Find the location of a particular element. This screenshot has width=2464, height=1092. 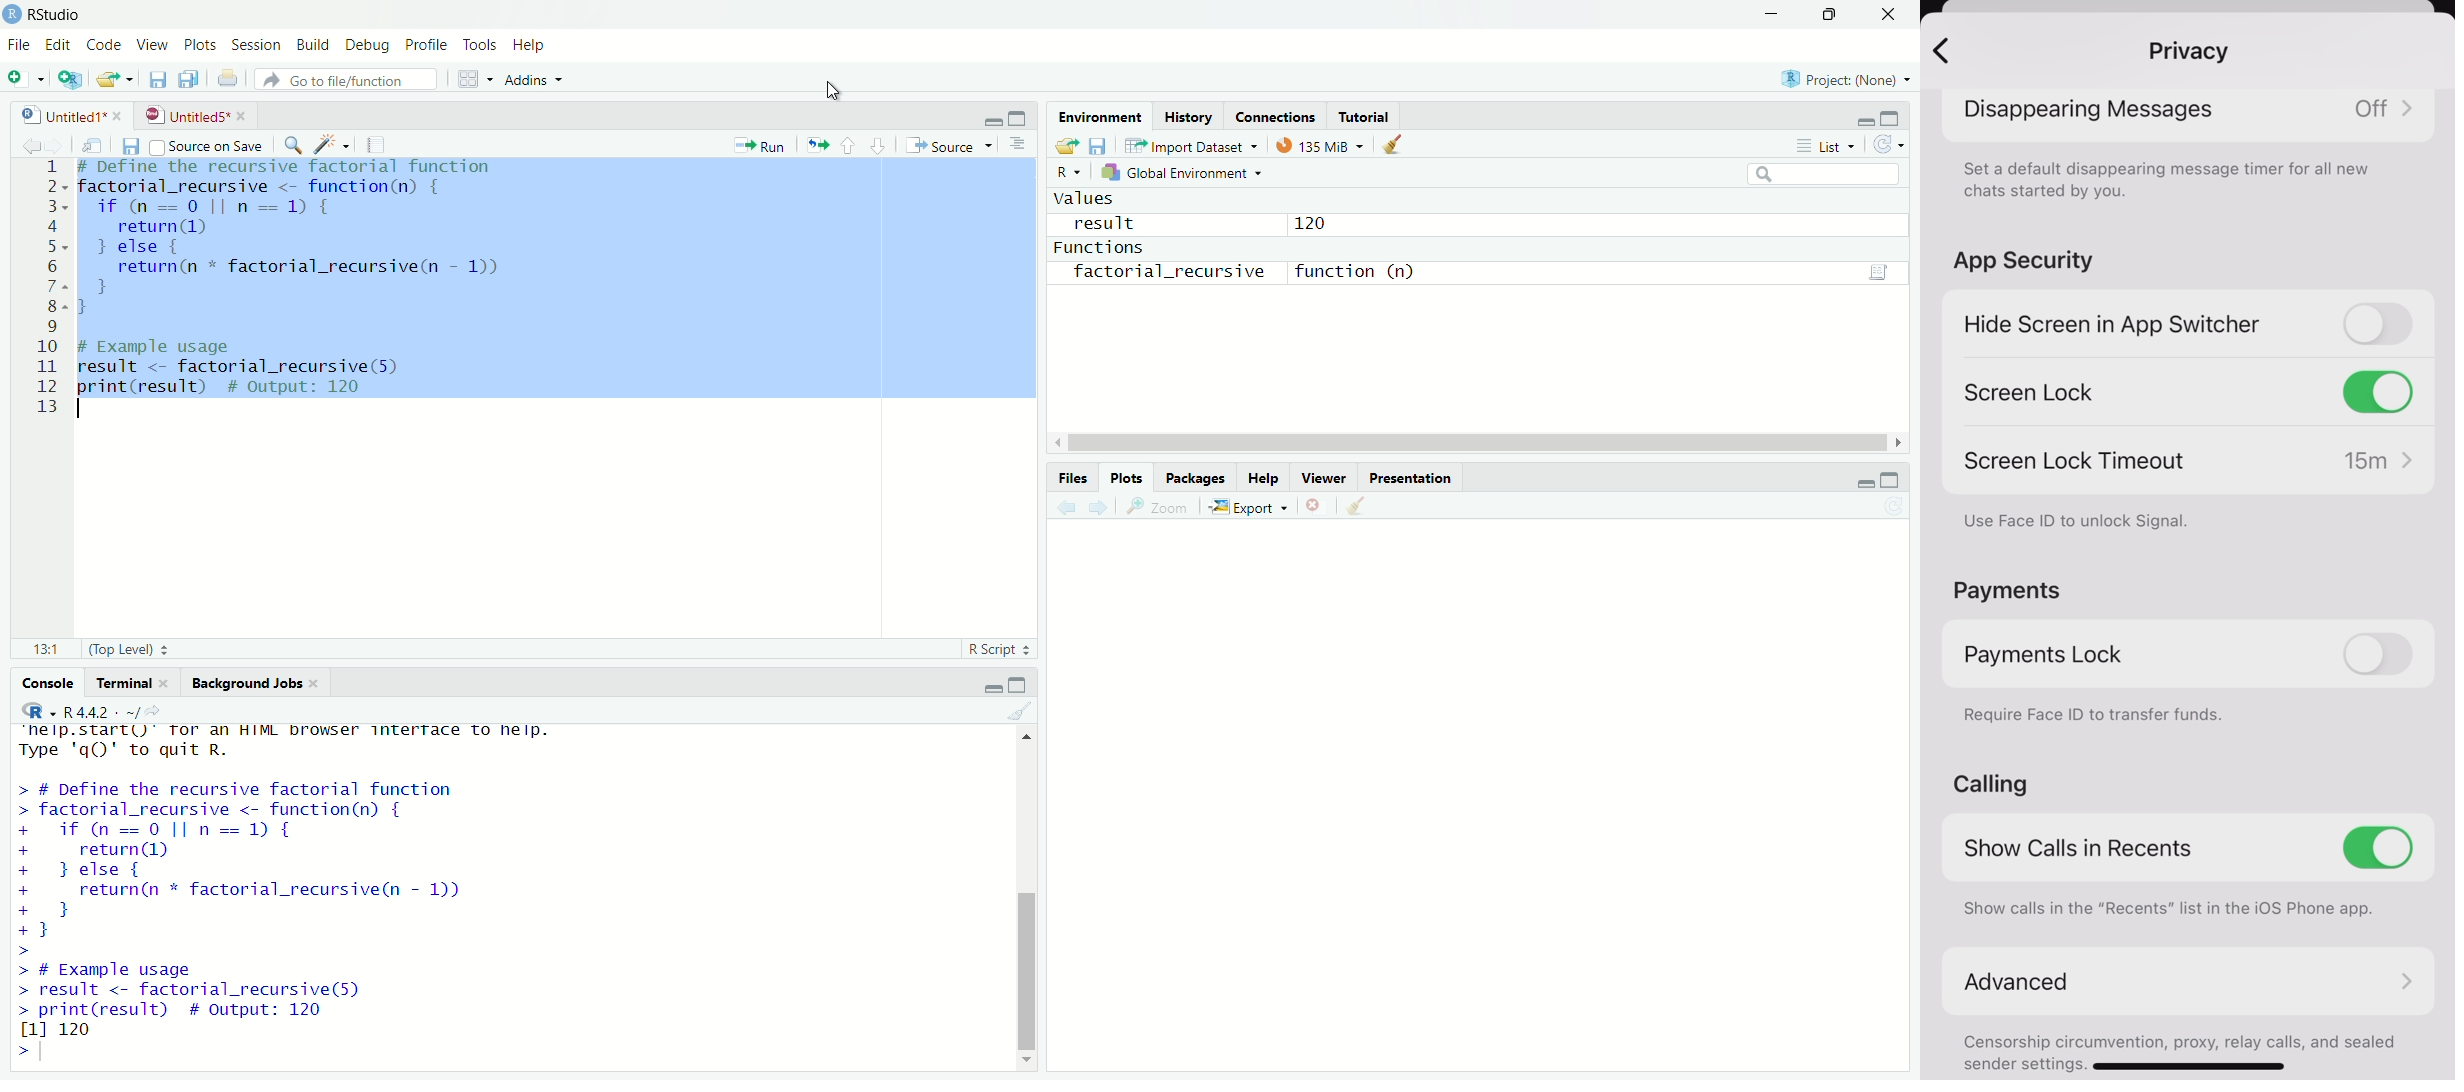

Export is located at coordinates (1251, 505).